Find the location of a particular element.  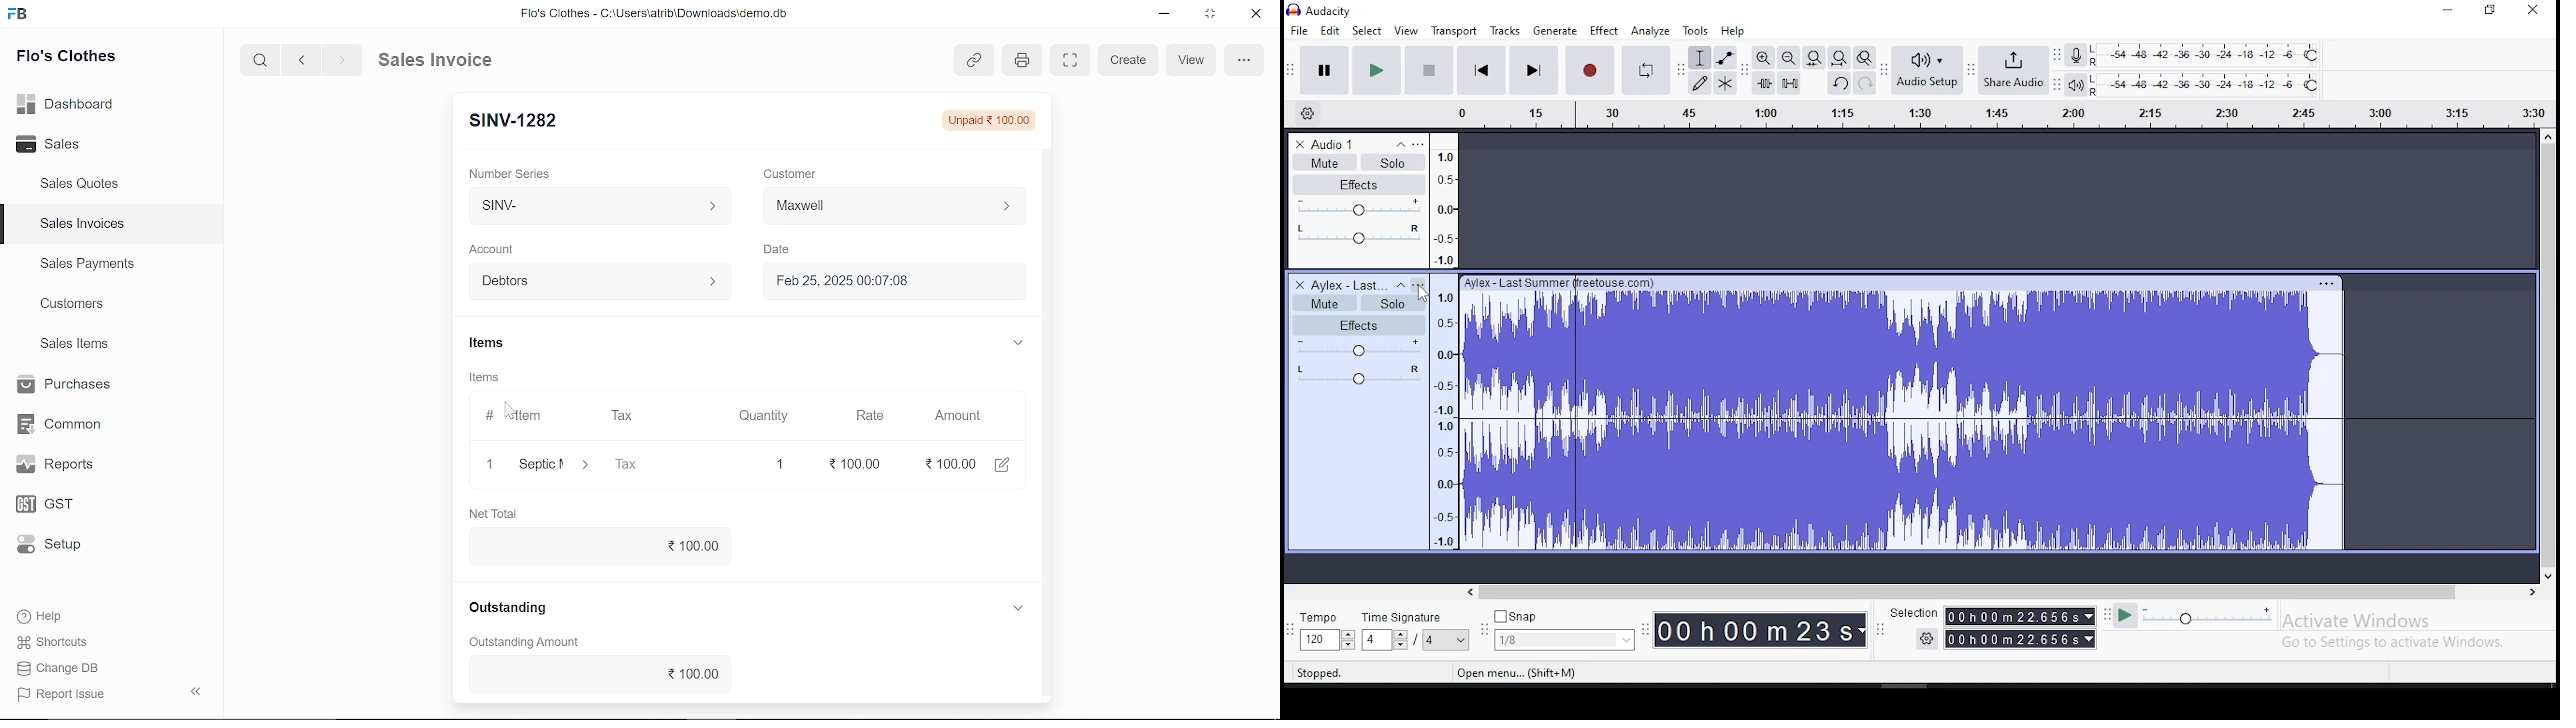

expand reference is located at coordinates (1019, 608).